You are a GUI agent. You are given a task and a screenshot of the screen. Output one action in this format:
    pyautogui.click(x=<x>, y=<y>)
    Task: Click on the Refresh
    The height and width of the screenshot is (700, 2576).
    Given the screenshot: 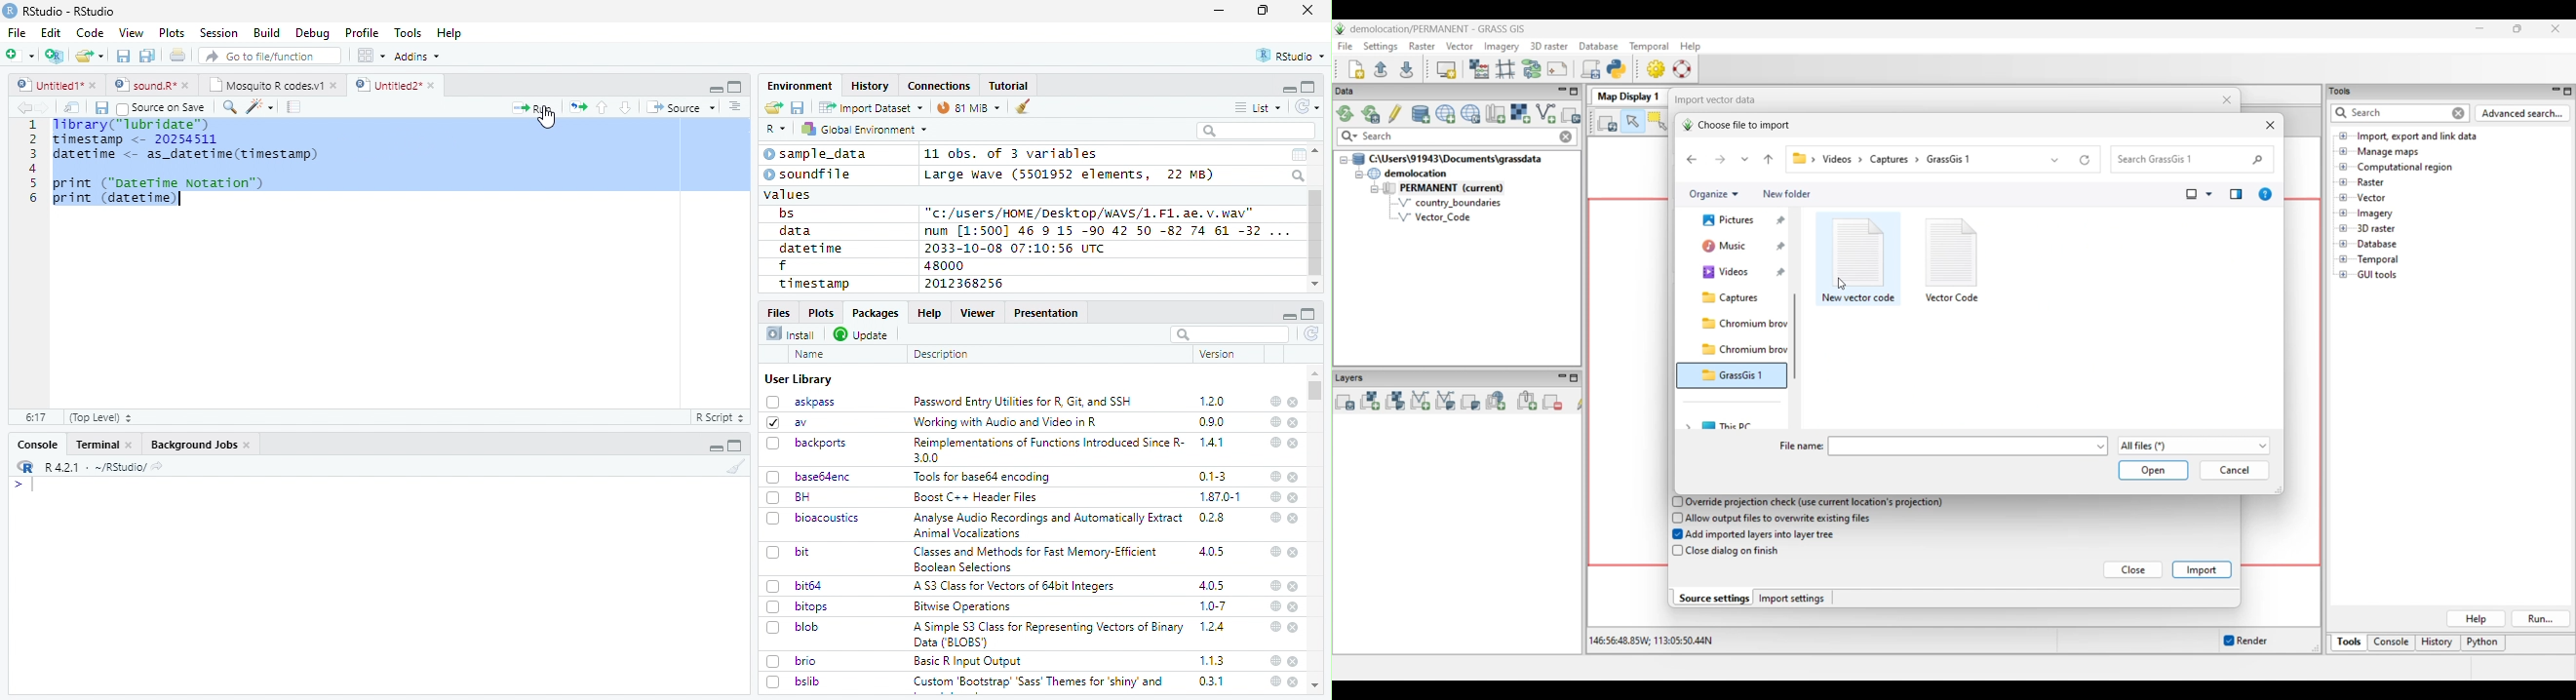 What is the action you would take?
    pyautogui.click(x=1308, y=106)
    